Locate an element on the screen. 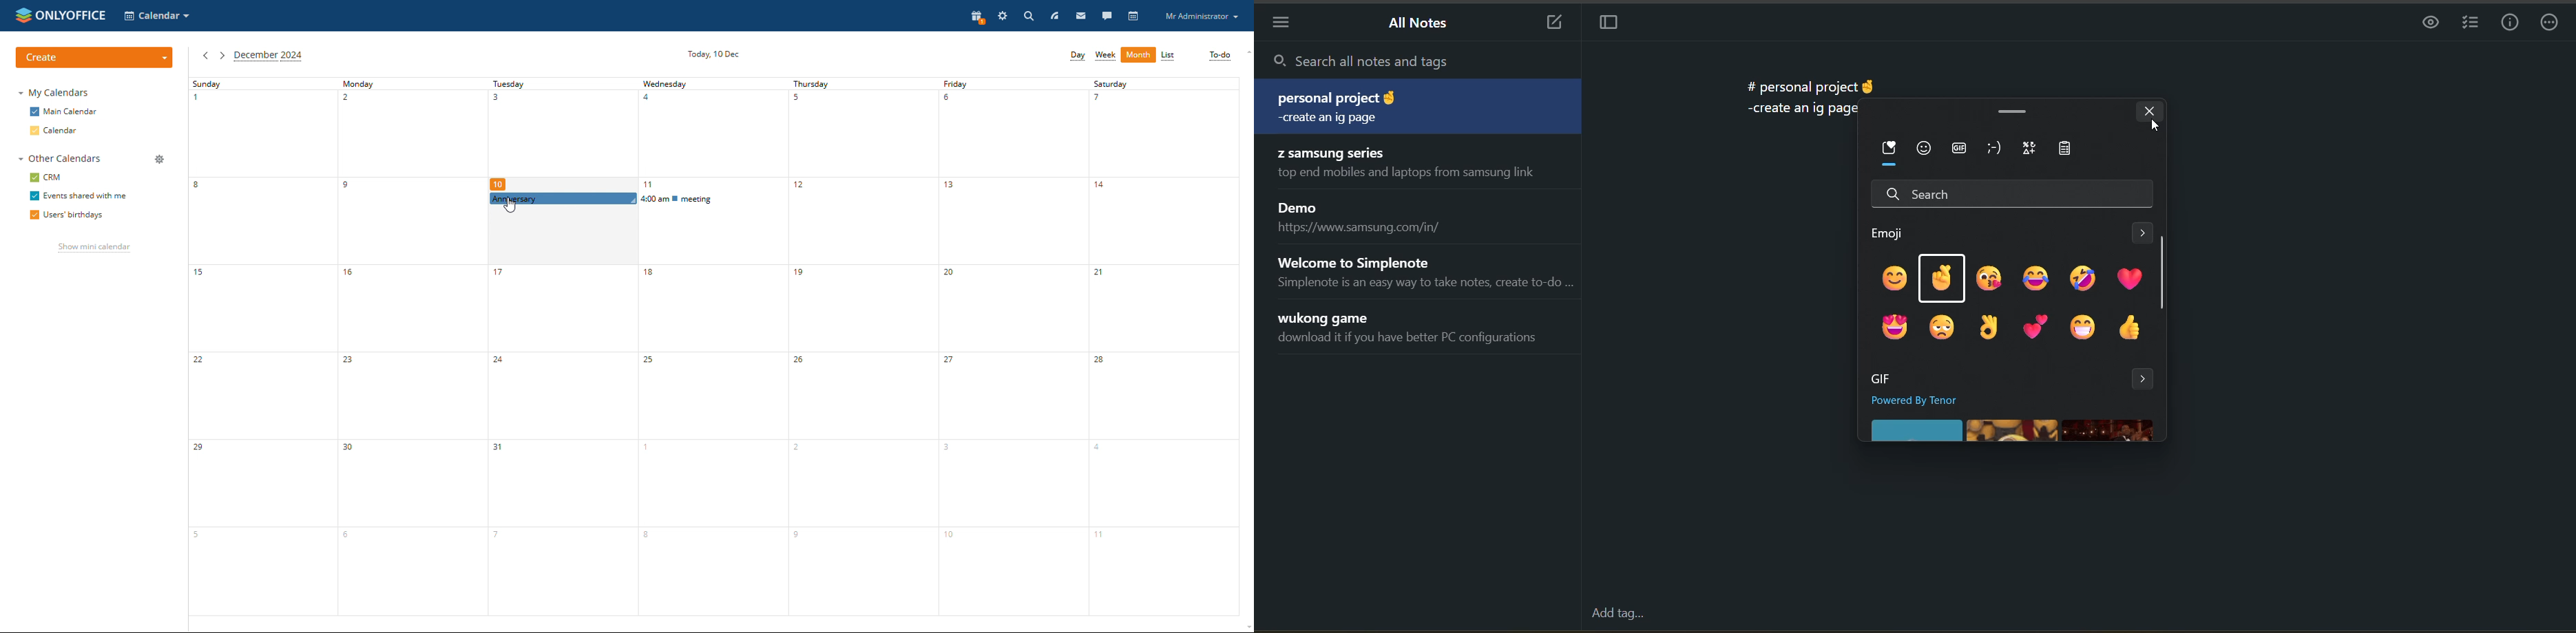  note title and preview is located at coordinates (1374, 215).